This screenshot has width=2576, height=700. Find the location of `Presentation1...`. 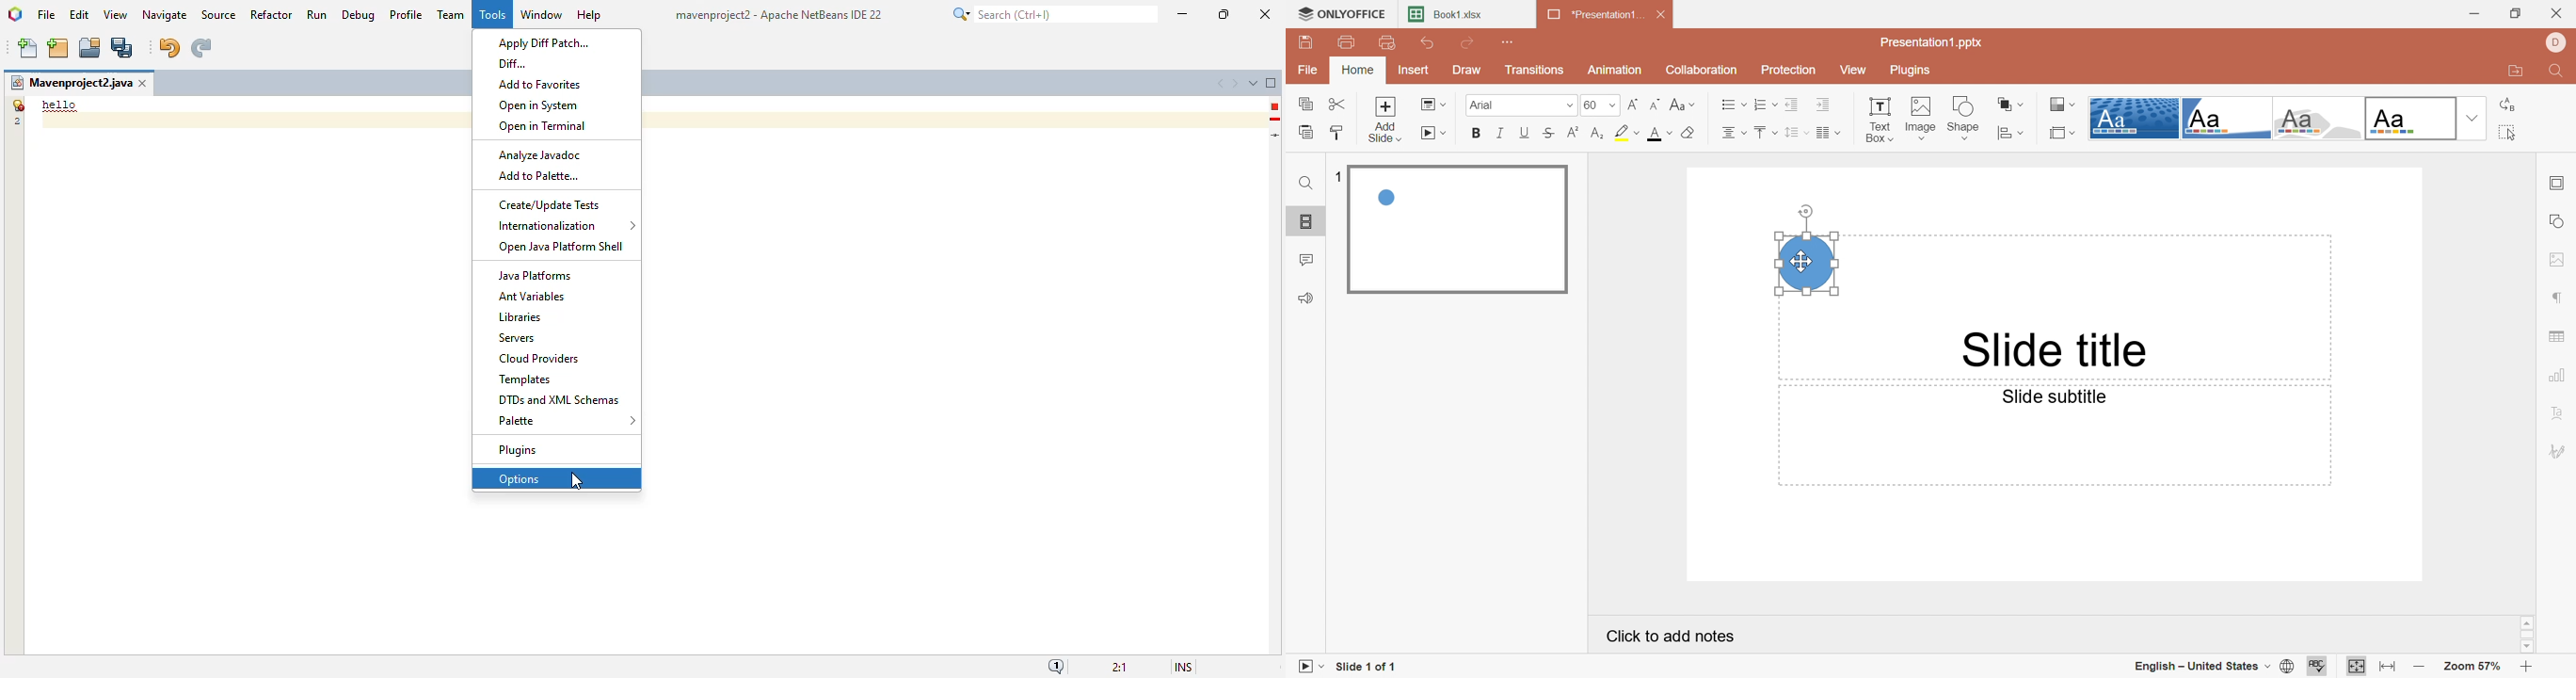

Presentation1... is located at coordinates (1596, 15).